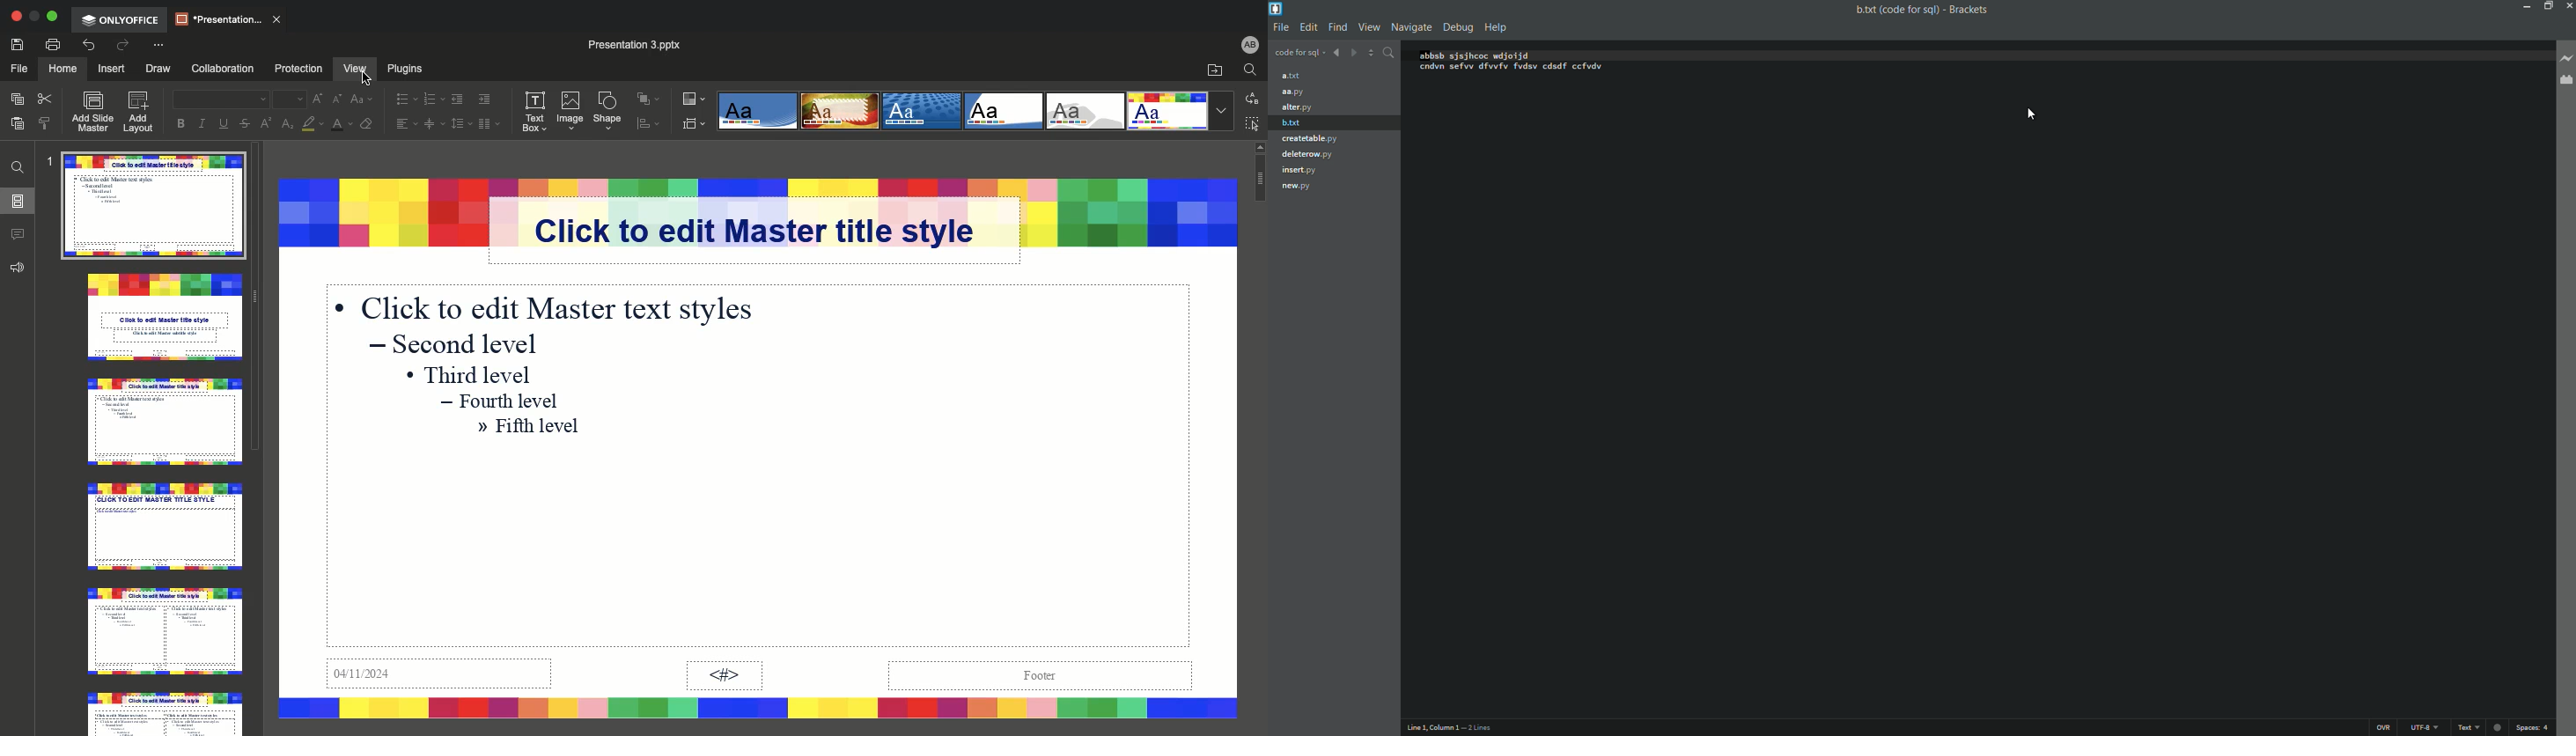 Image resolution: width=2576 pixels, height=756 pixels. What do you see at coordinates (573, 108) in the screenshot?
I see `Image` at bounding box center [573, 108].